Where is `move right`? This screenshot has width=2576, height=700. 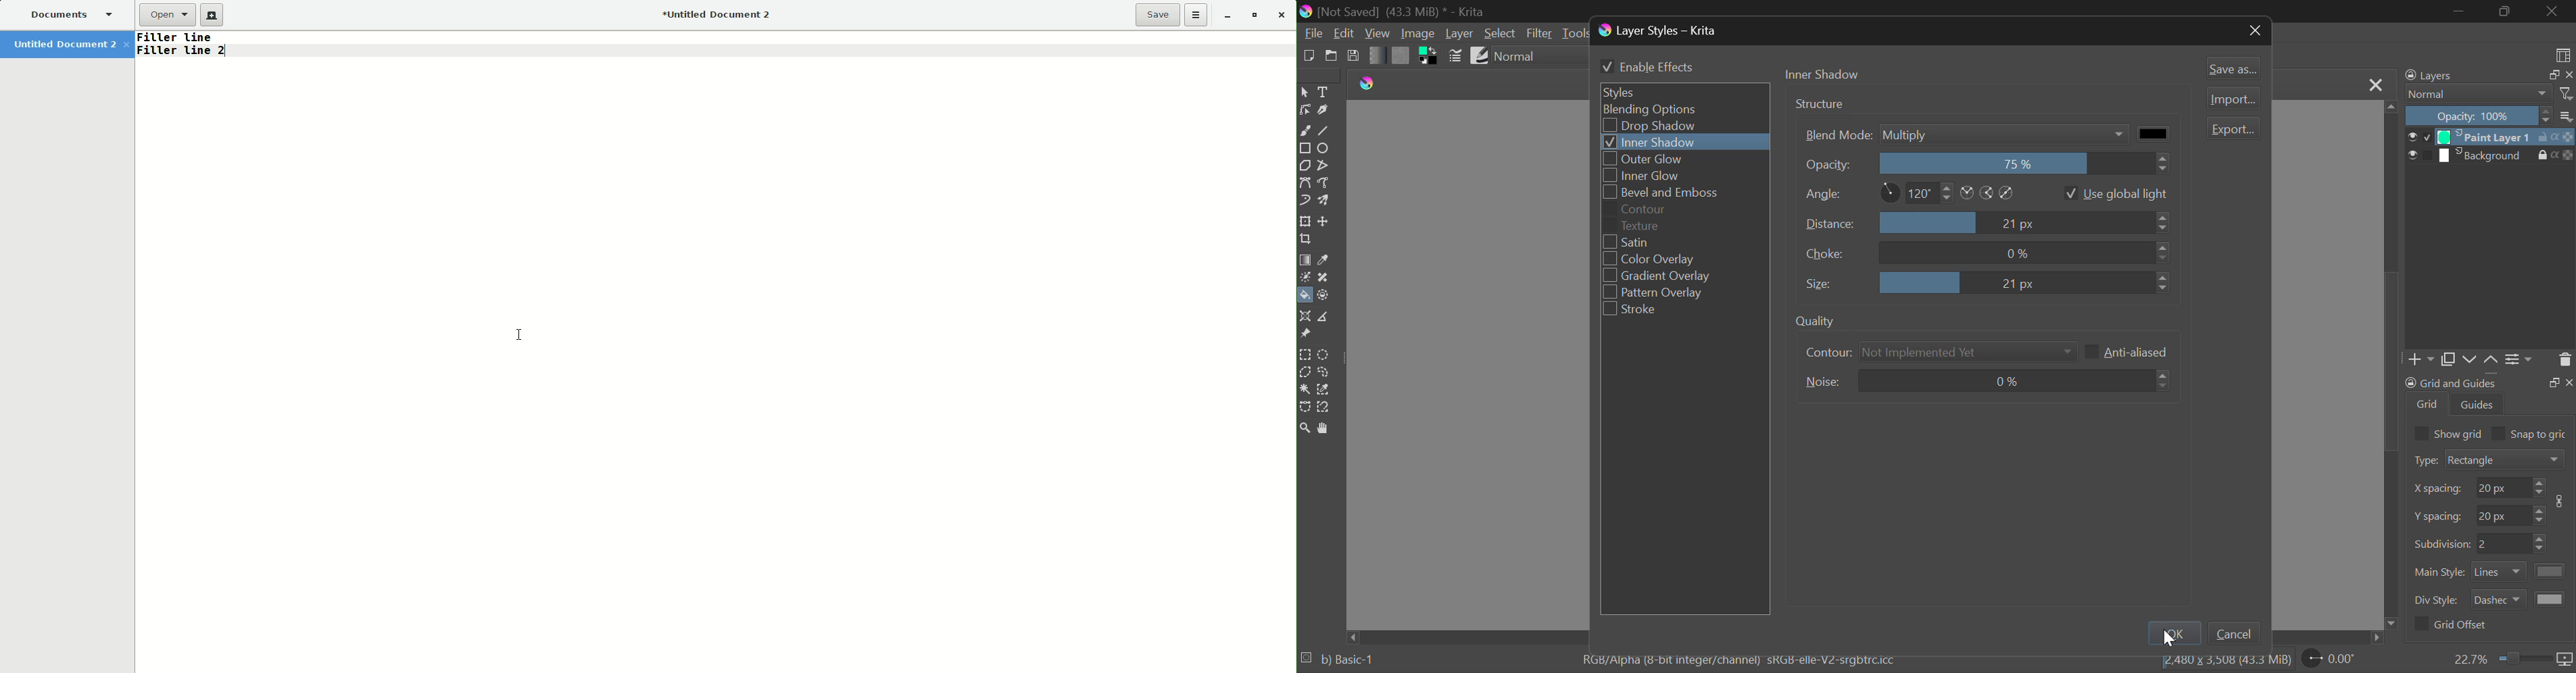
move right is located at coordinates (2372, 638).